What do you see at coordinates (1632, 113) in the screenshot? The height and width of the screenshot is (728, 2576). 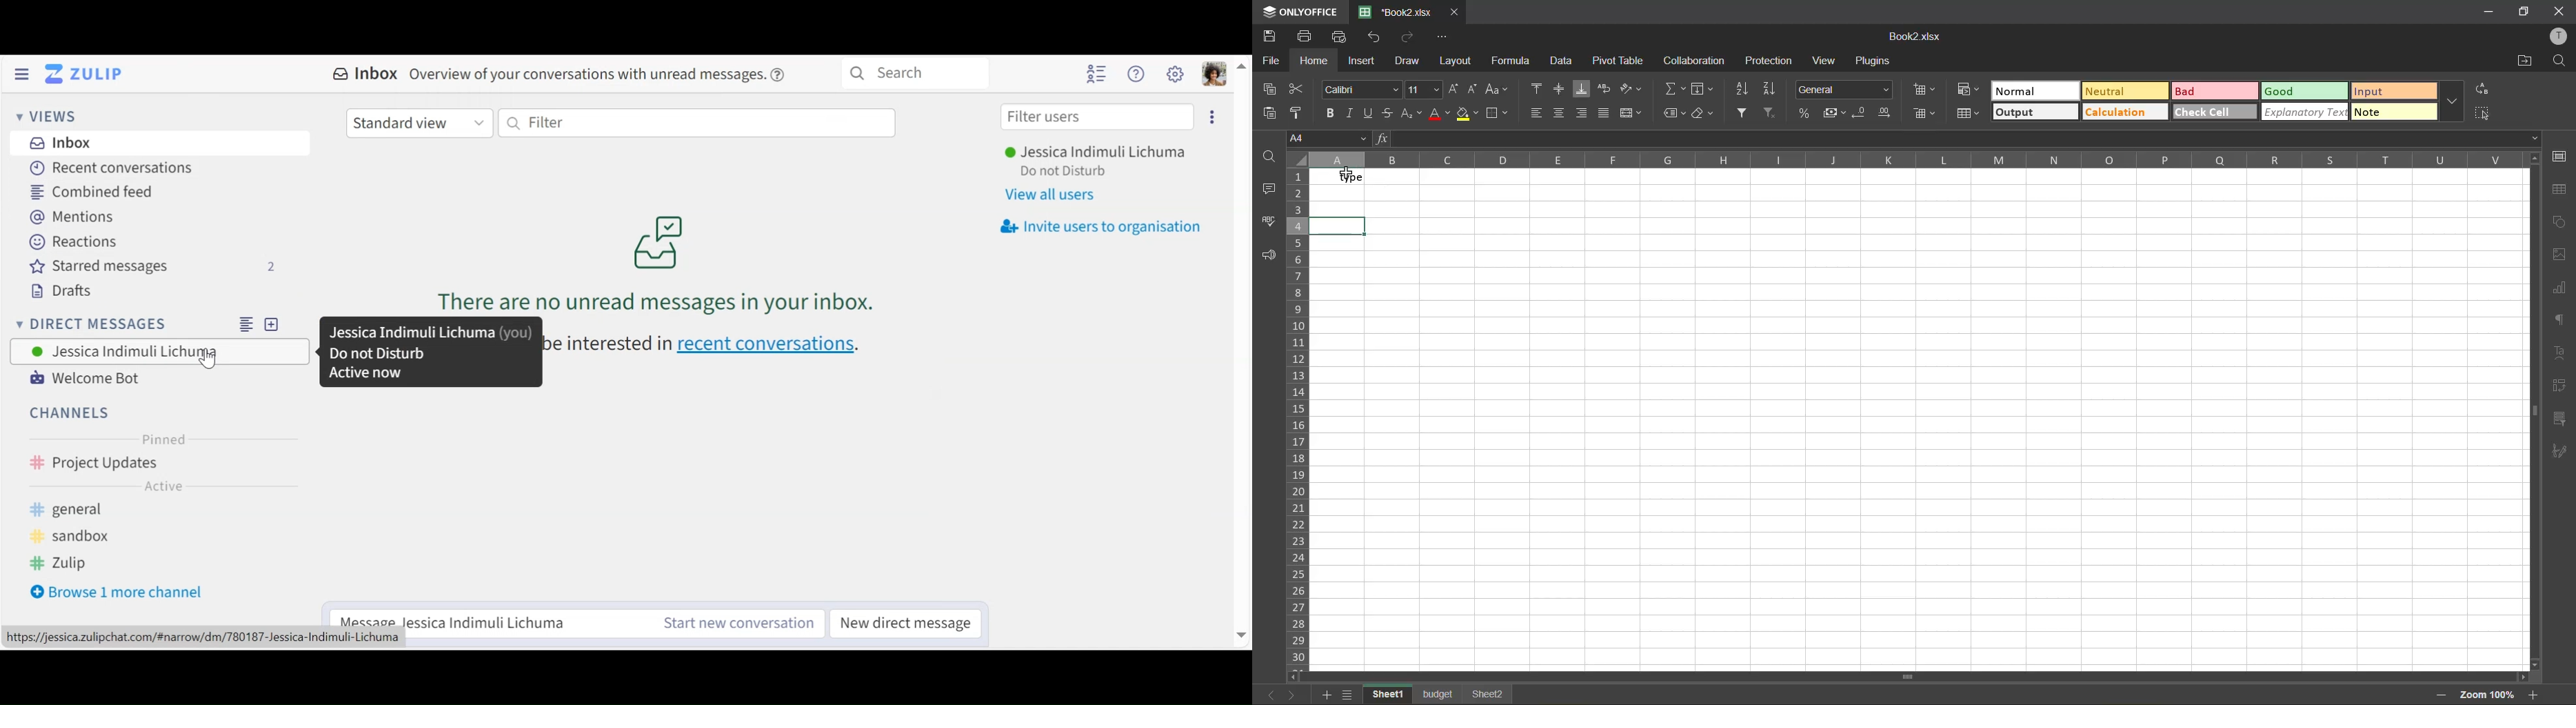 I see `merge and center` at bounding box center [1632, 113].